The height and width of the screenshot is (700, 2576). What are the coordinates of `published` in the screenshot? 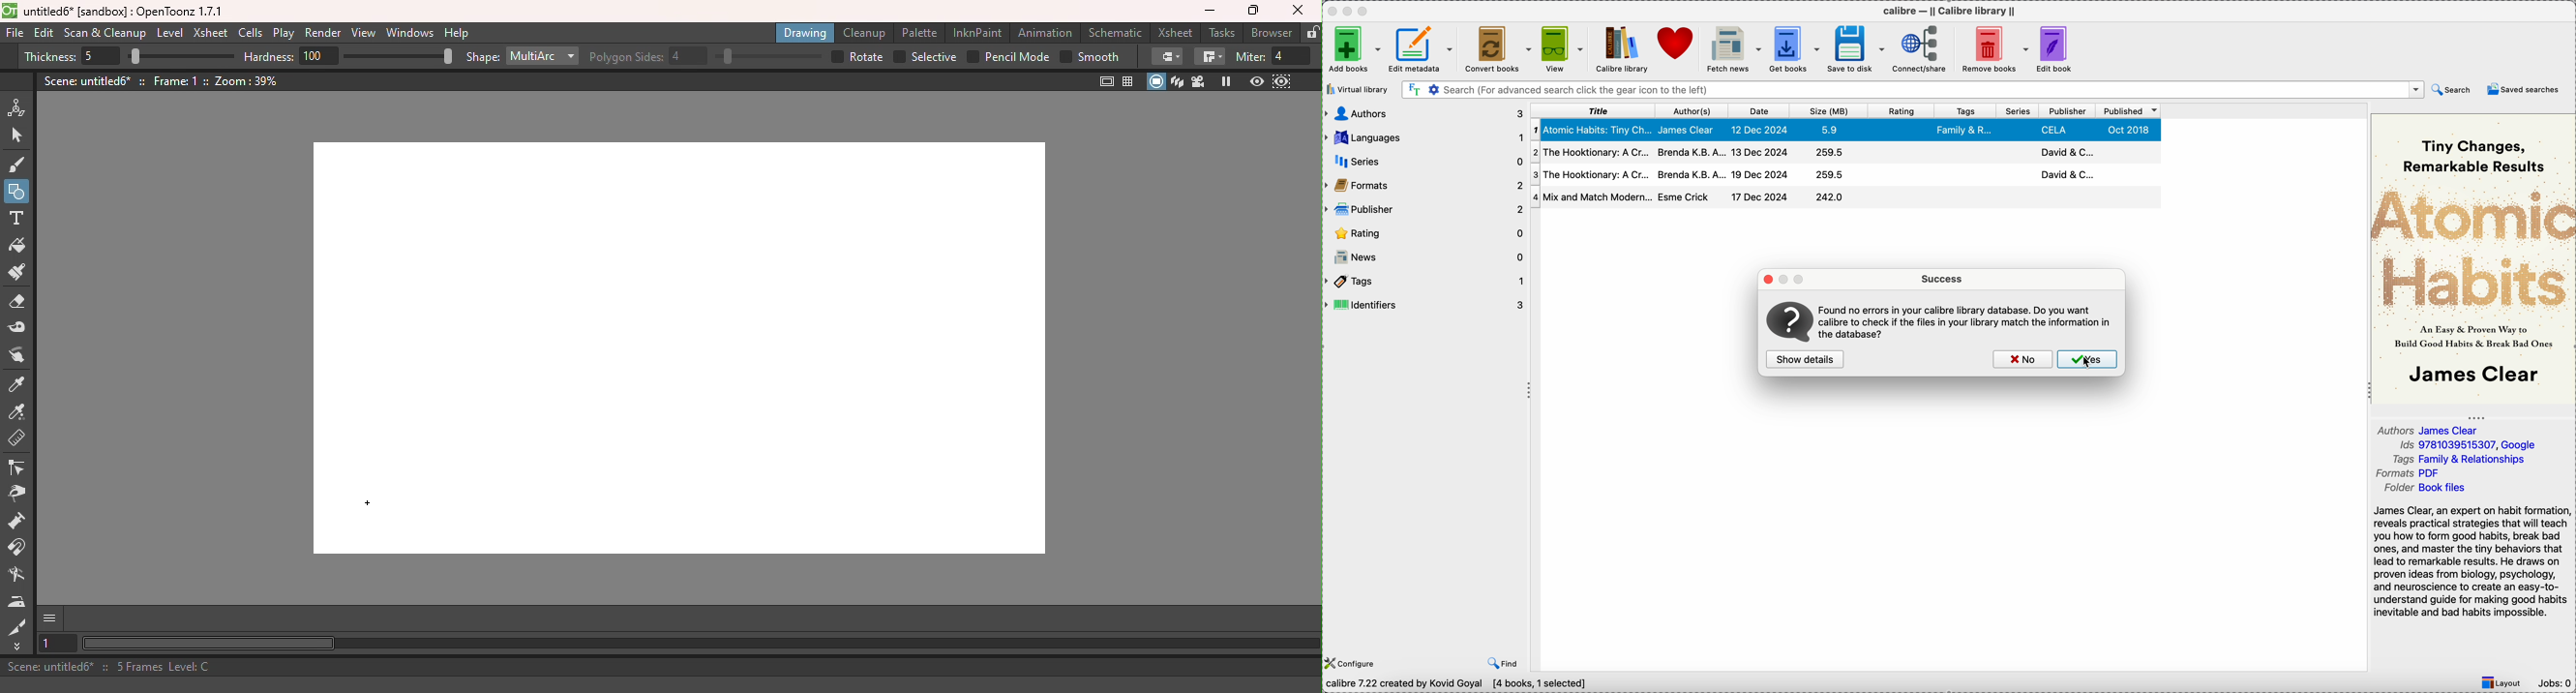 It's located at (2129, 111).